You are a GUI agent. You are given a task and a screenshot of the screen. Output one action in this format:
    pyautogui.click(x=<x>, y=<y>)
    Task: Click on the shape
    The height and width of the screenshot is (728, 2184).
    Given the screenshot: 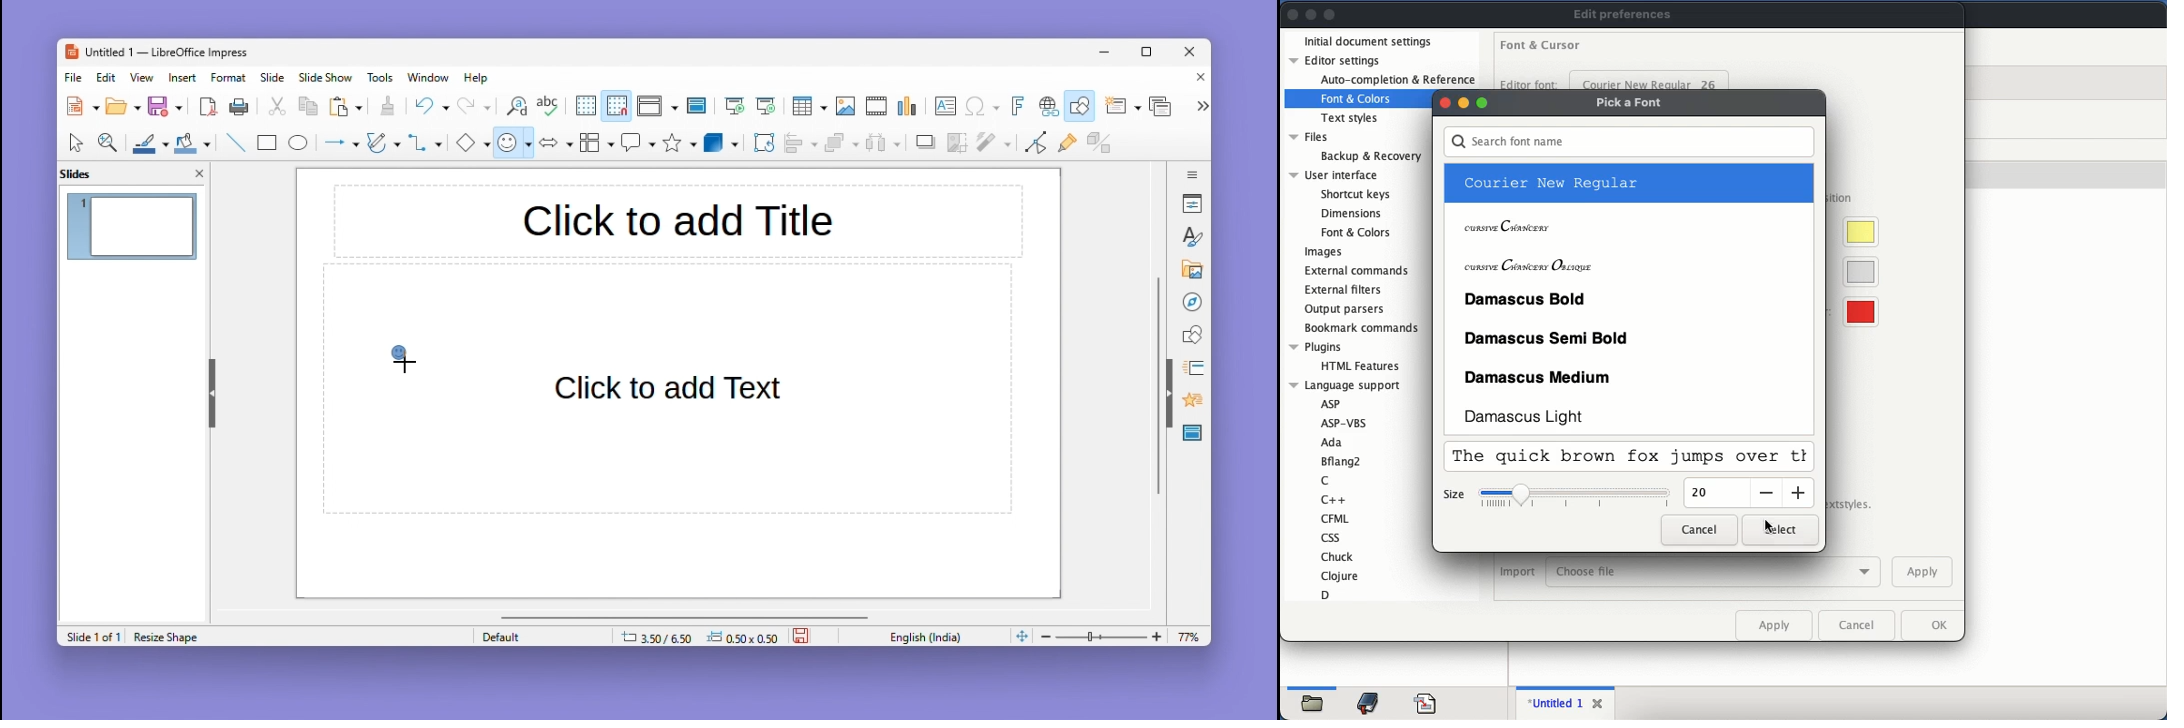 What is the action you would take?
    pyautogui.click(x=399, y=361)
    